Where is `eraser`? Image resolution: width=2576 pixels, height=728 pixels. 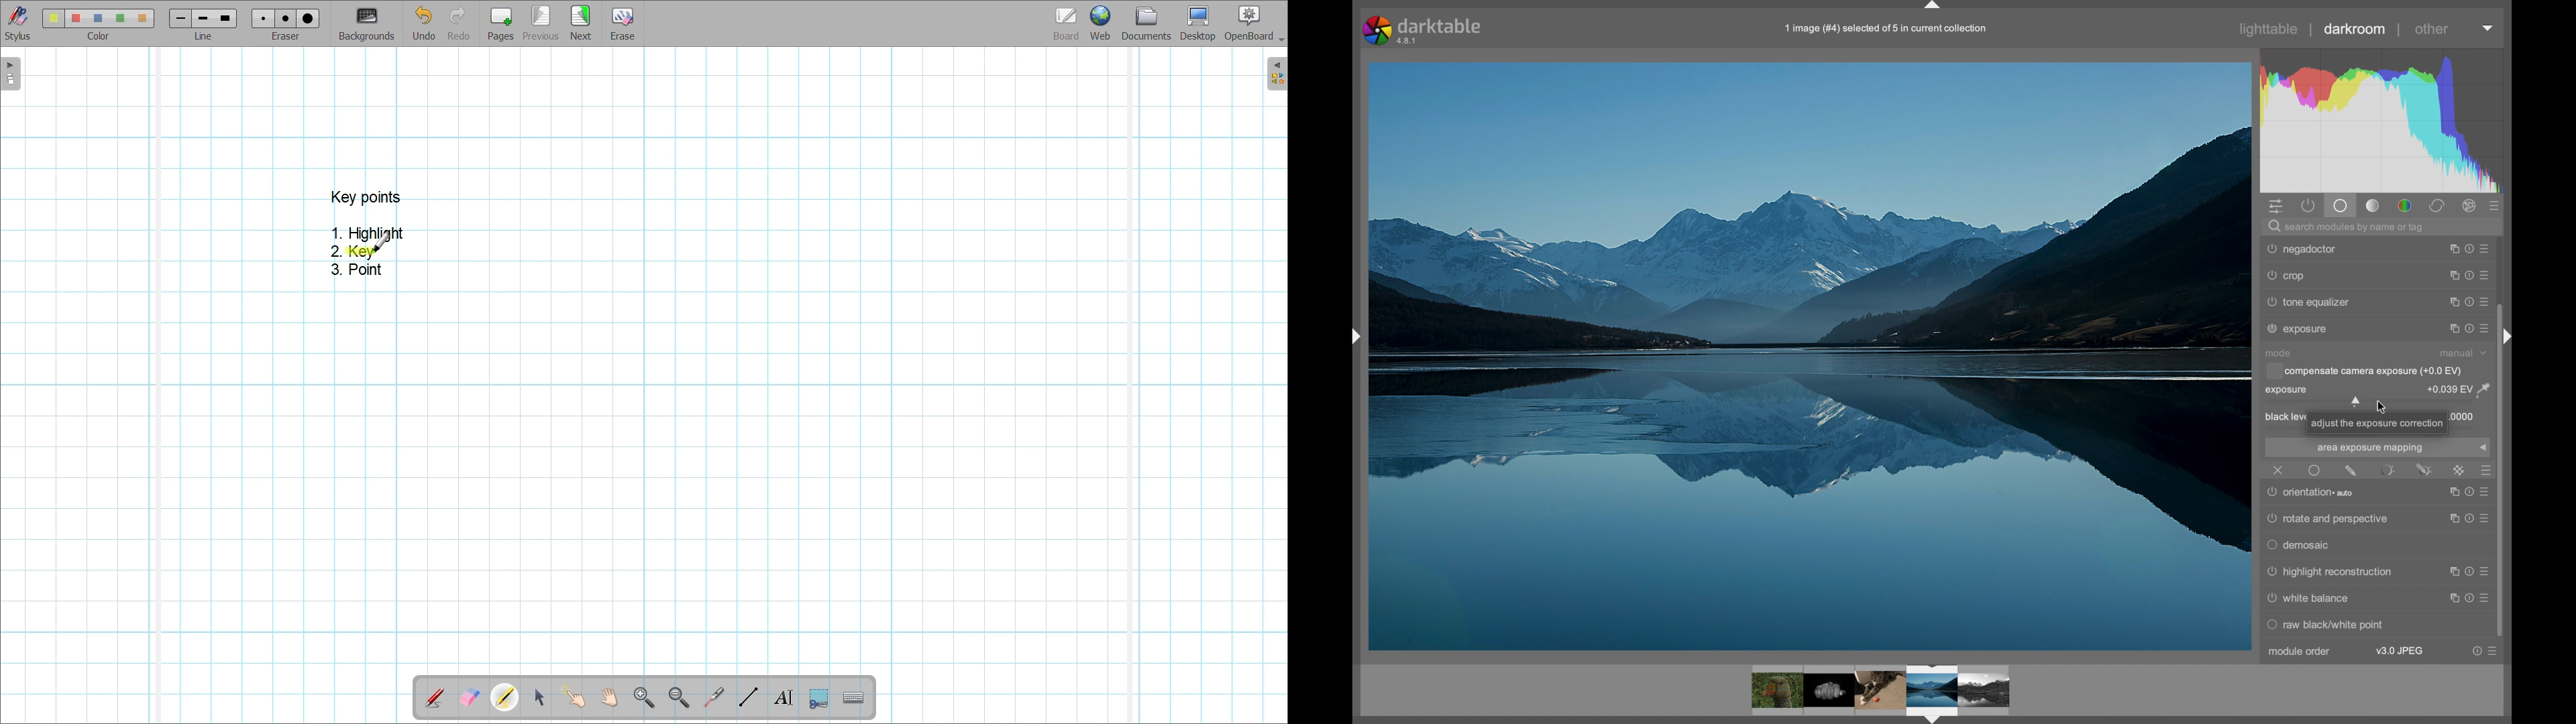 eraser is located at coordinates (288, 37).